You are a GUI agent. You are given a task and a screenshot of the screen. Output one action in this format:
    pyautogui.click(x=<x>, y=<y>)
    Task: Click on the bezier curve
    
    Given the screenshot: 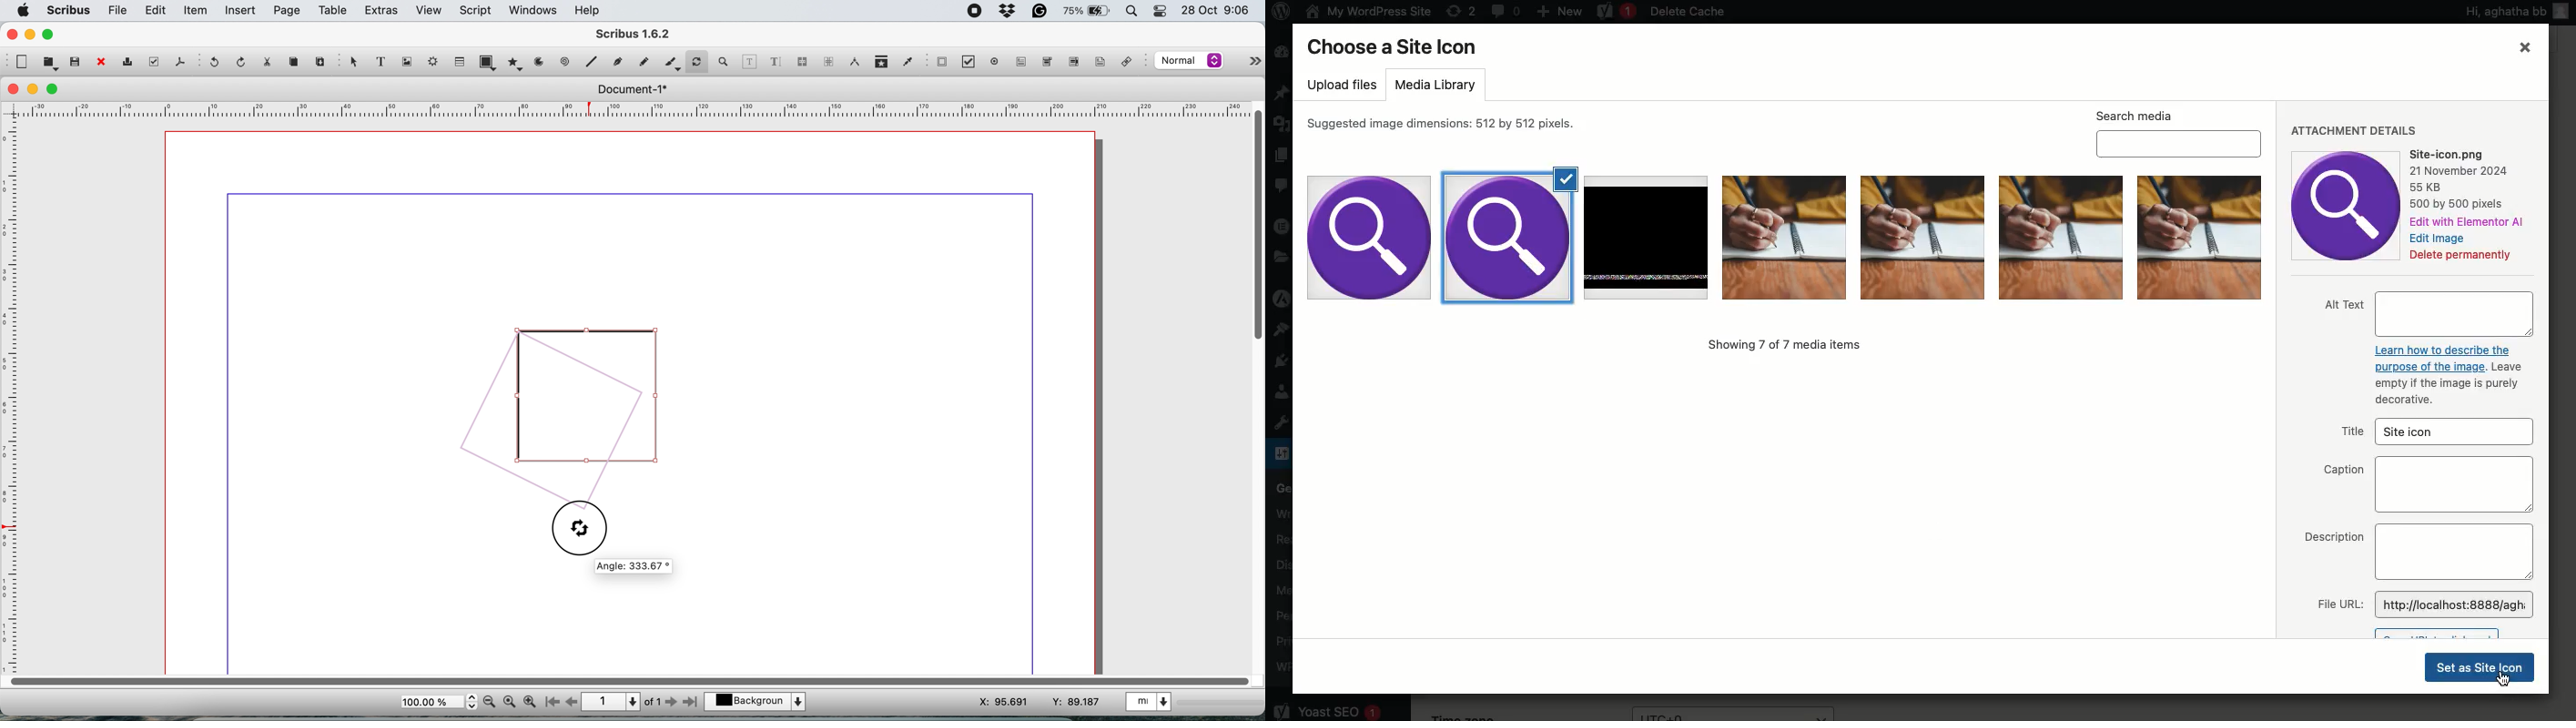 What is the action you would take?
    pyautogui.click(x=619, y=60)
    